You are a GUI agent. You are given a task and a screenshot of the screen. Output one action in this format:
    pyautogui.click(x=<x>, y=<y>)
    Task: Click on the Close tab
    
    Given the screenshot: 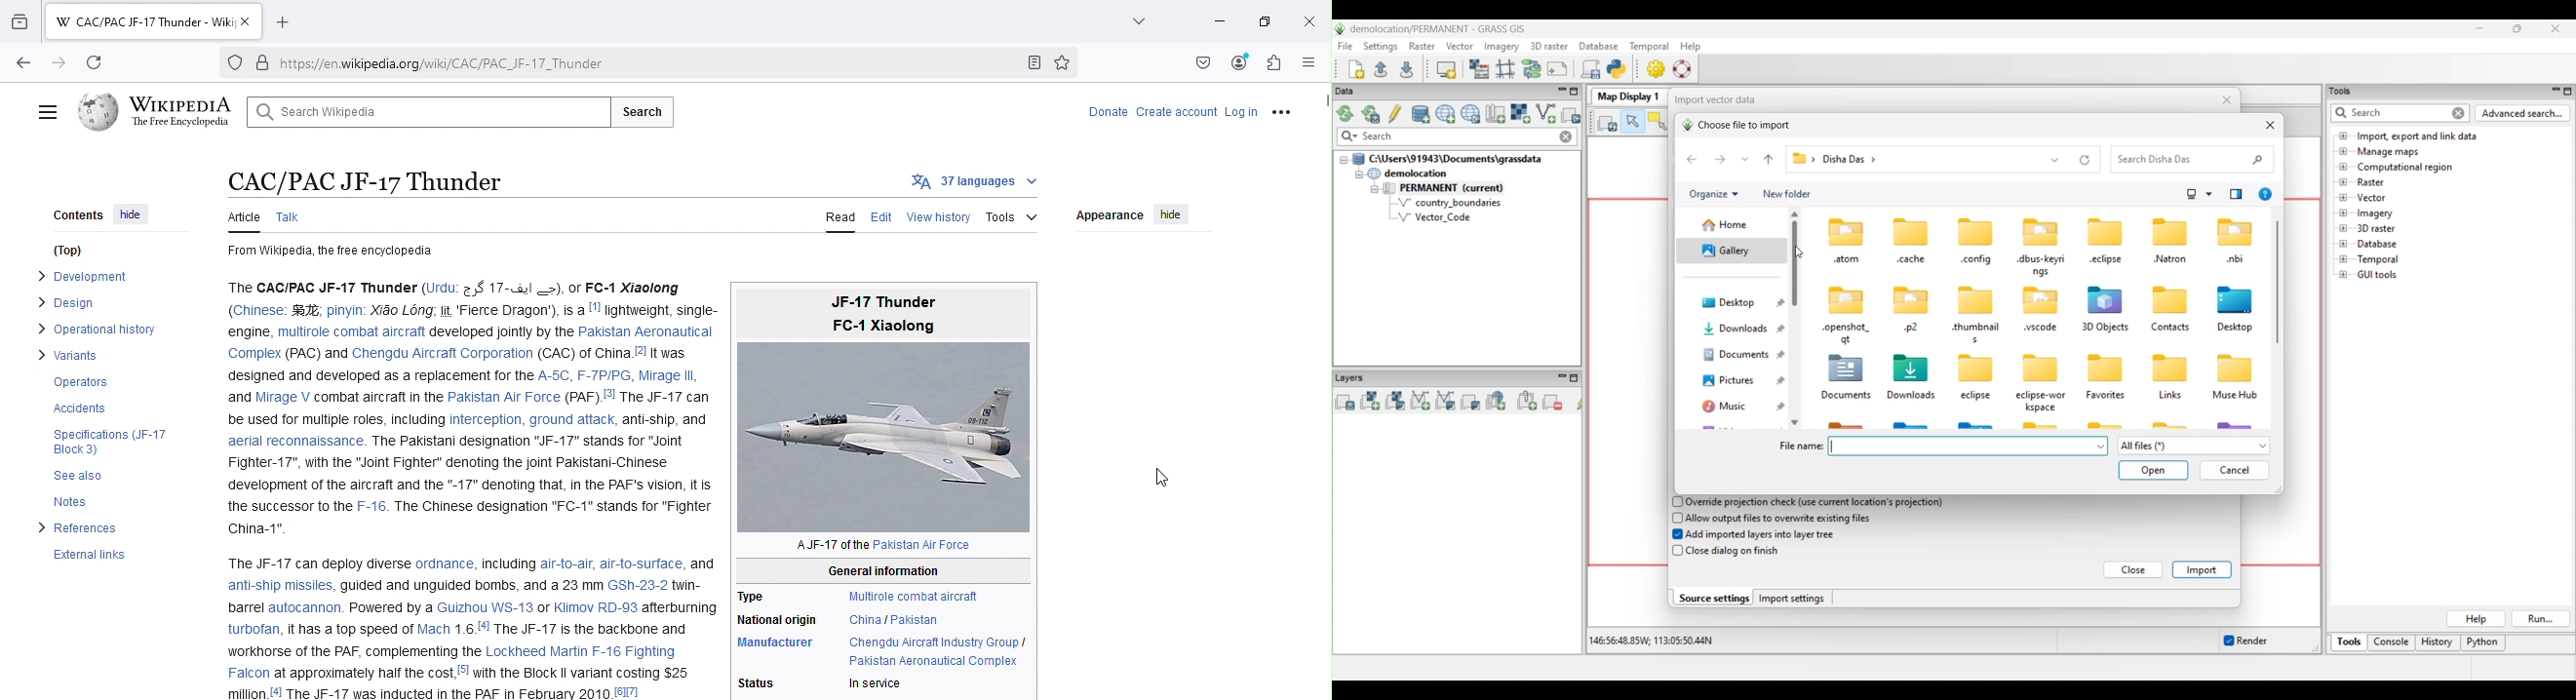 What is the action you would take?
    pyautogui.click(x=252, y=22)
    